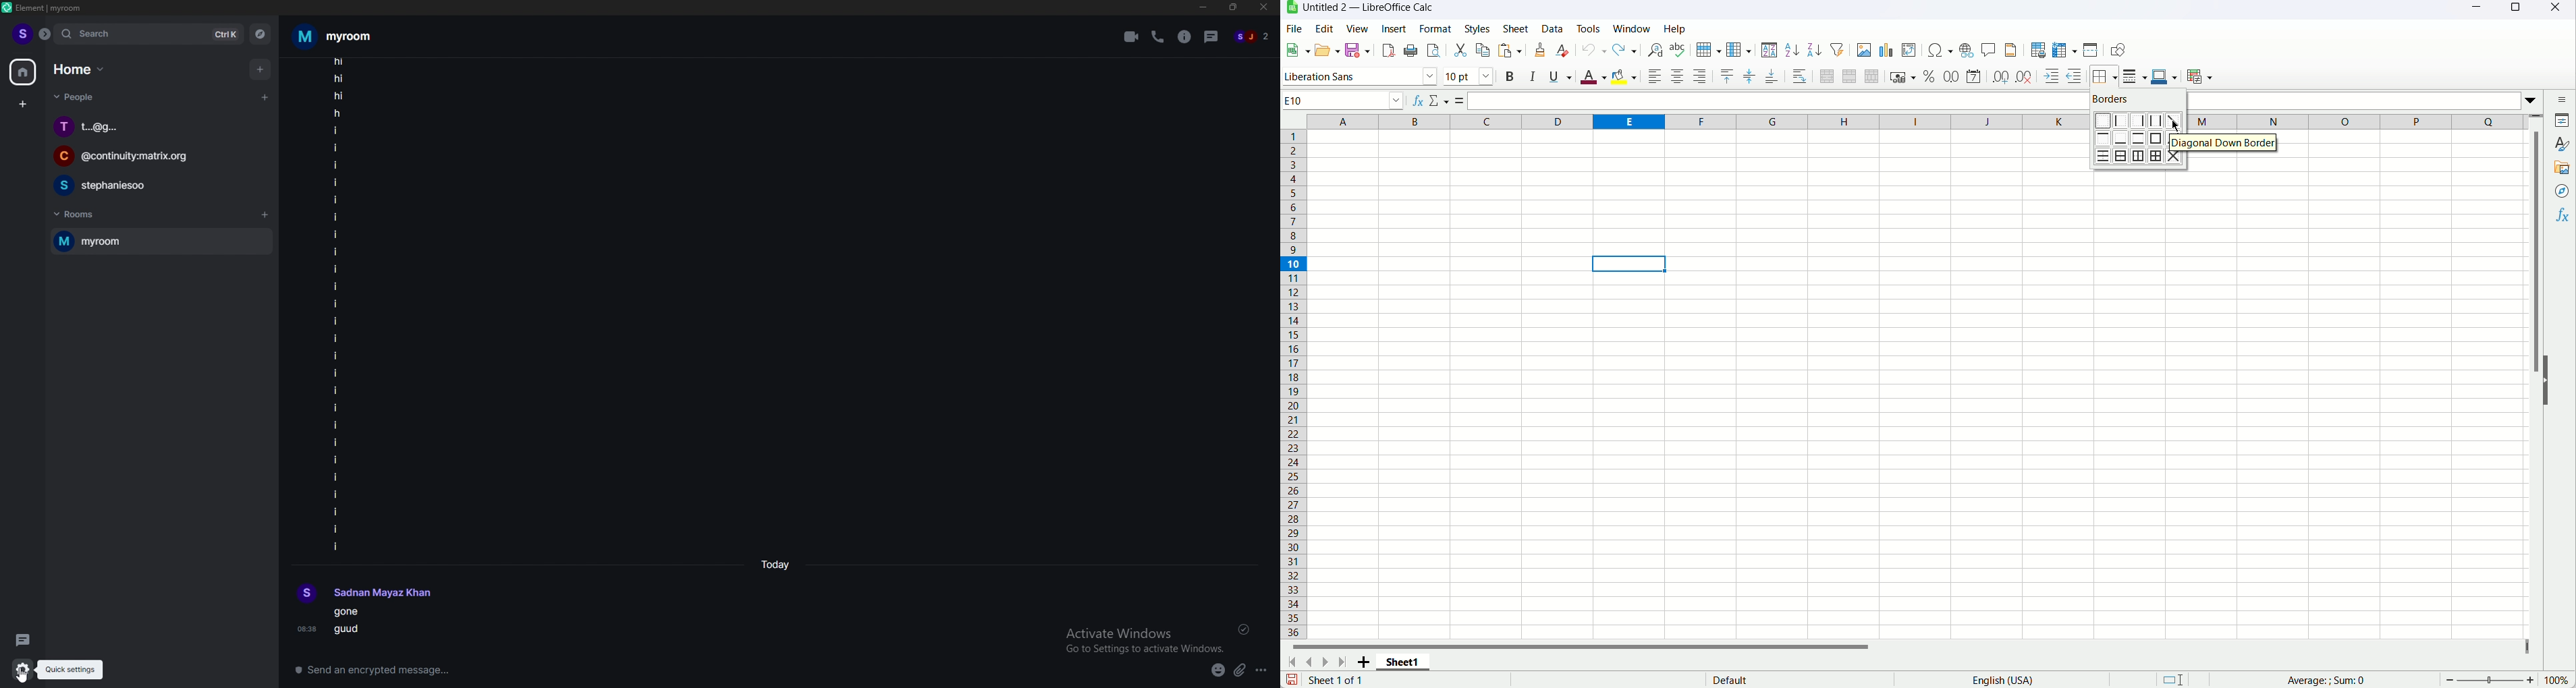  What do you see at coordinates (2038, 49) in the screenshot?
I see `Define print area` at bounding box center [2038, 49].